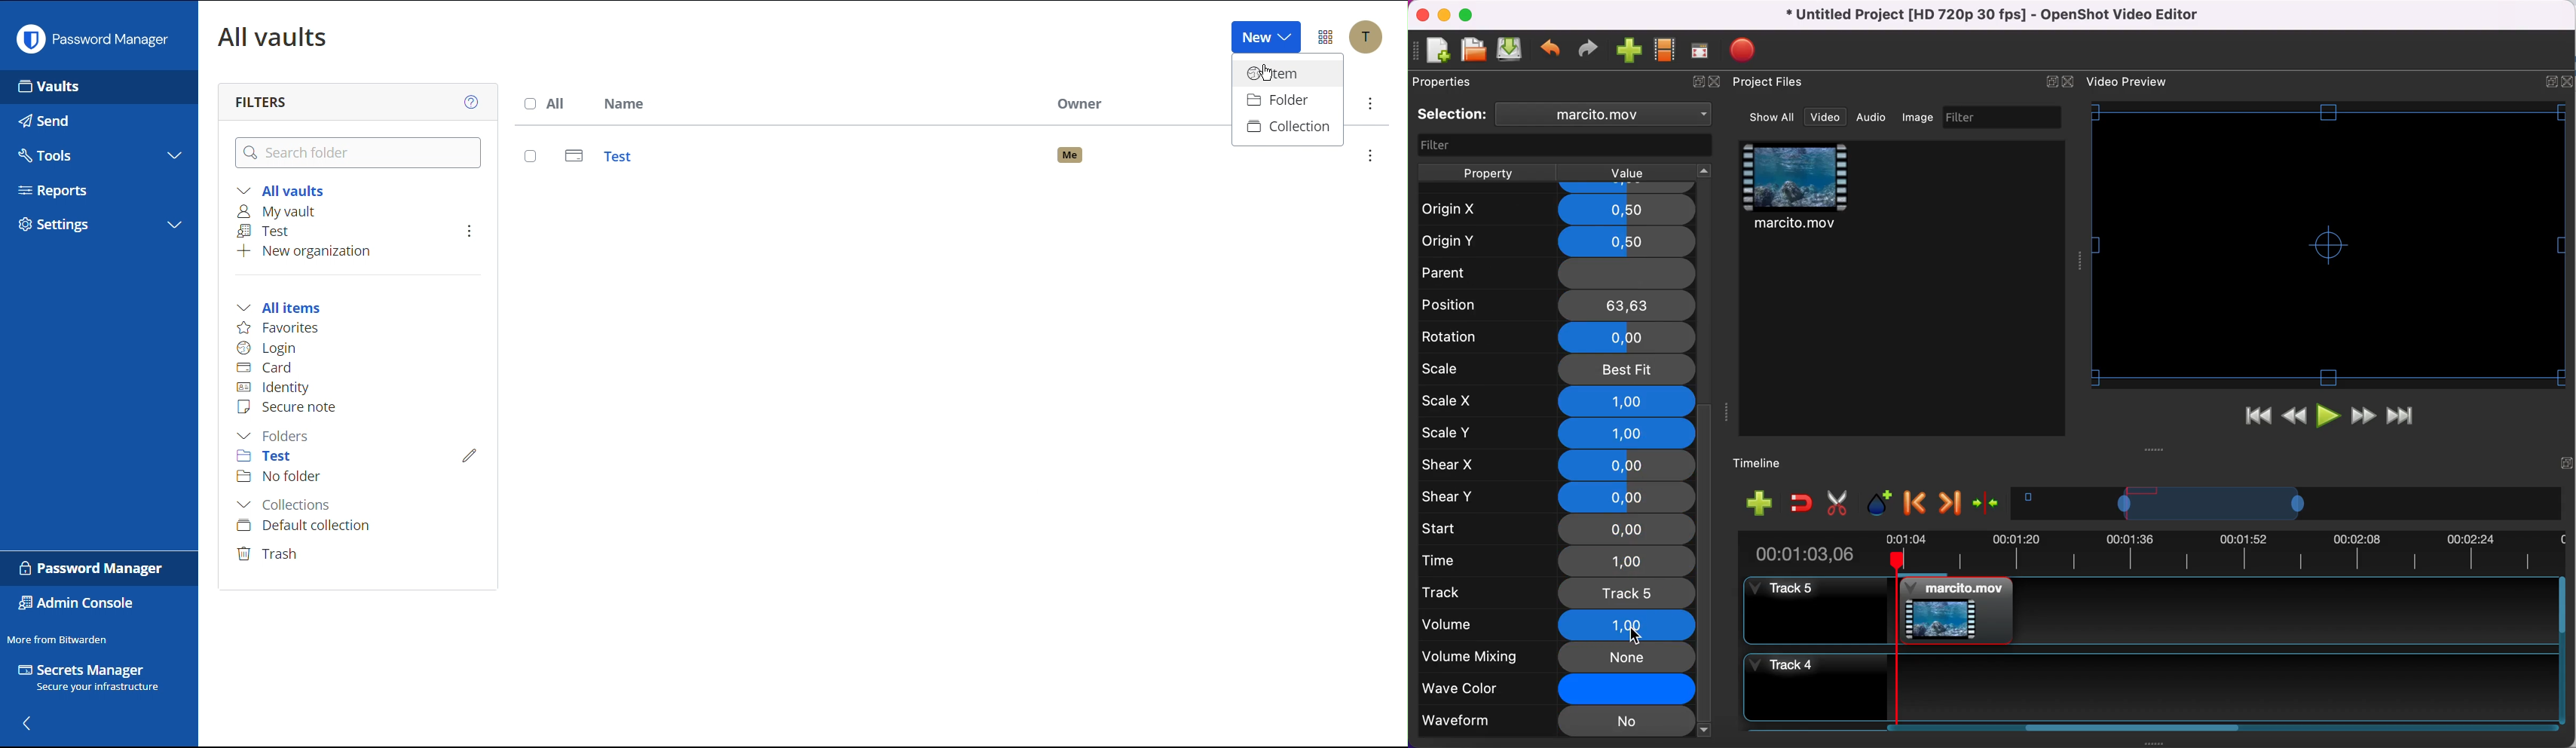 This screenshot has height=756, width=2576. Describe the element at coordinates (359, 152) in the screenshot. I see `Search Folder` at that location.